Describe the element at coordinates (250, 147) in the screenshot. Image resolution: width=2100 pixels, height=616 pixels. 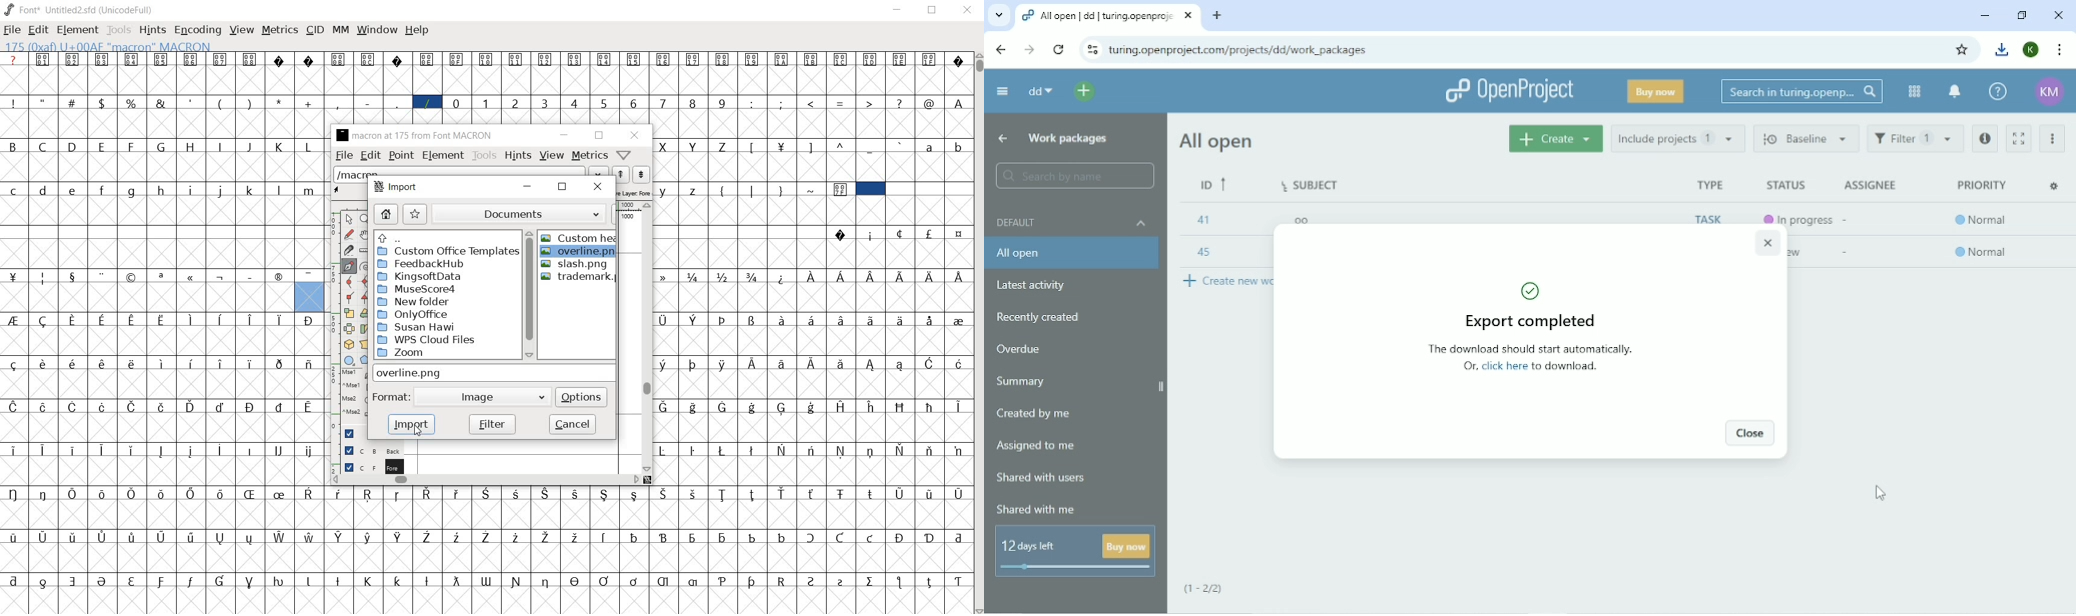
I see `J` at that location.